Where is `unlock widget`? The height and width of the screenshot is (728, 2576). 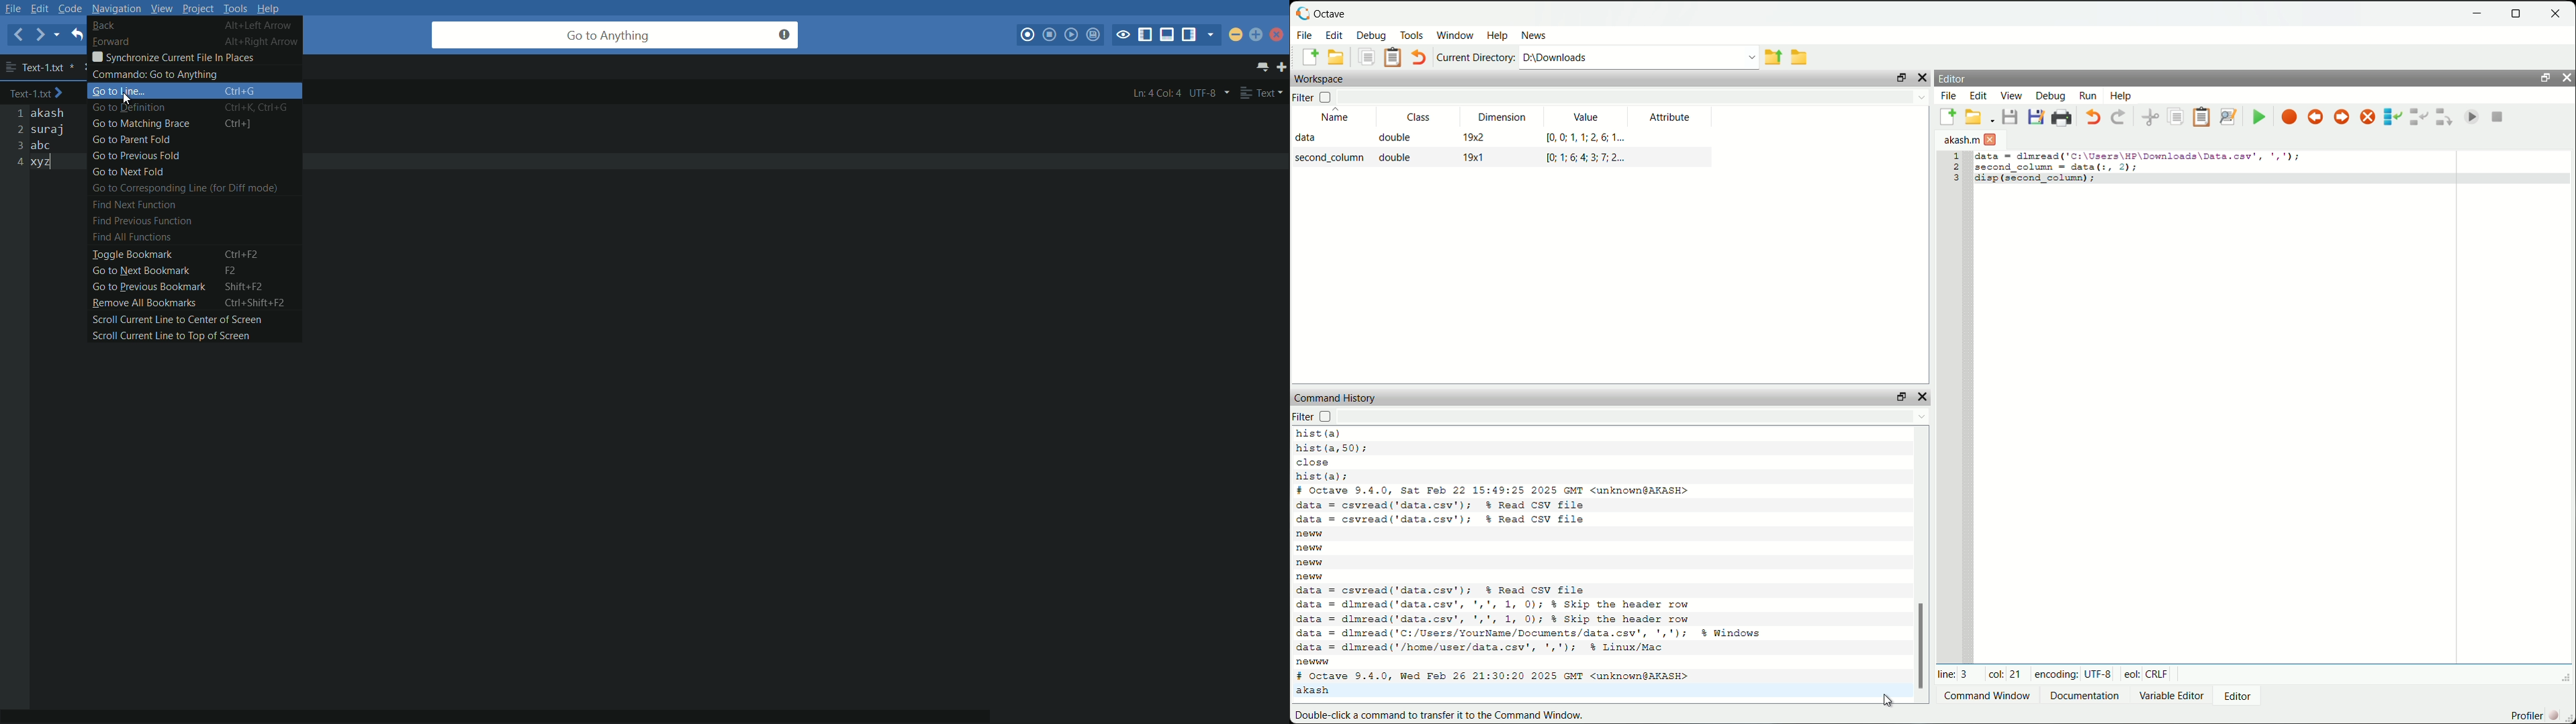
unlock widget is located at coordinates (1898, 77).